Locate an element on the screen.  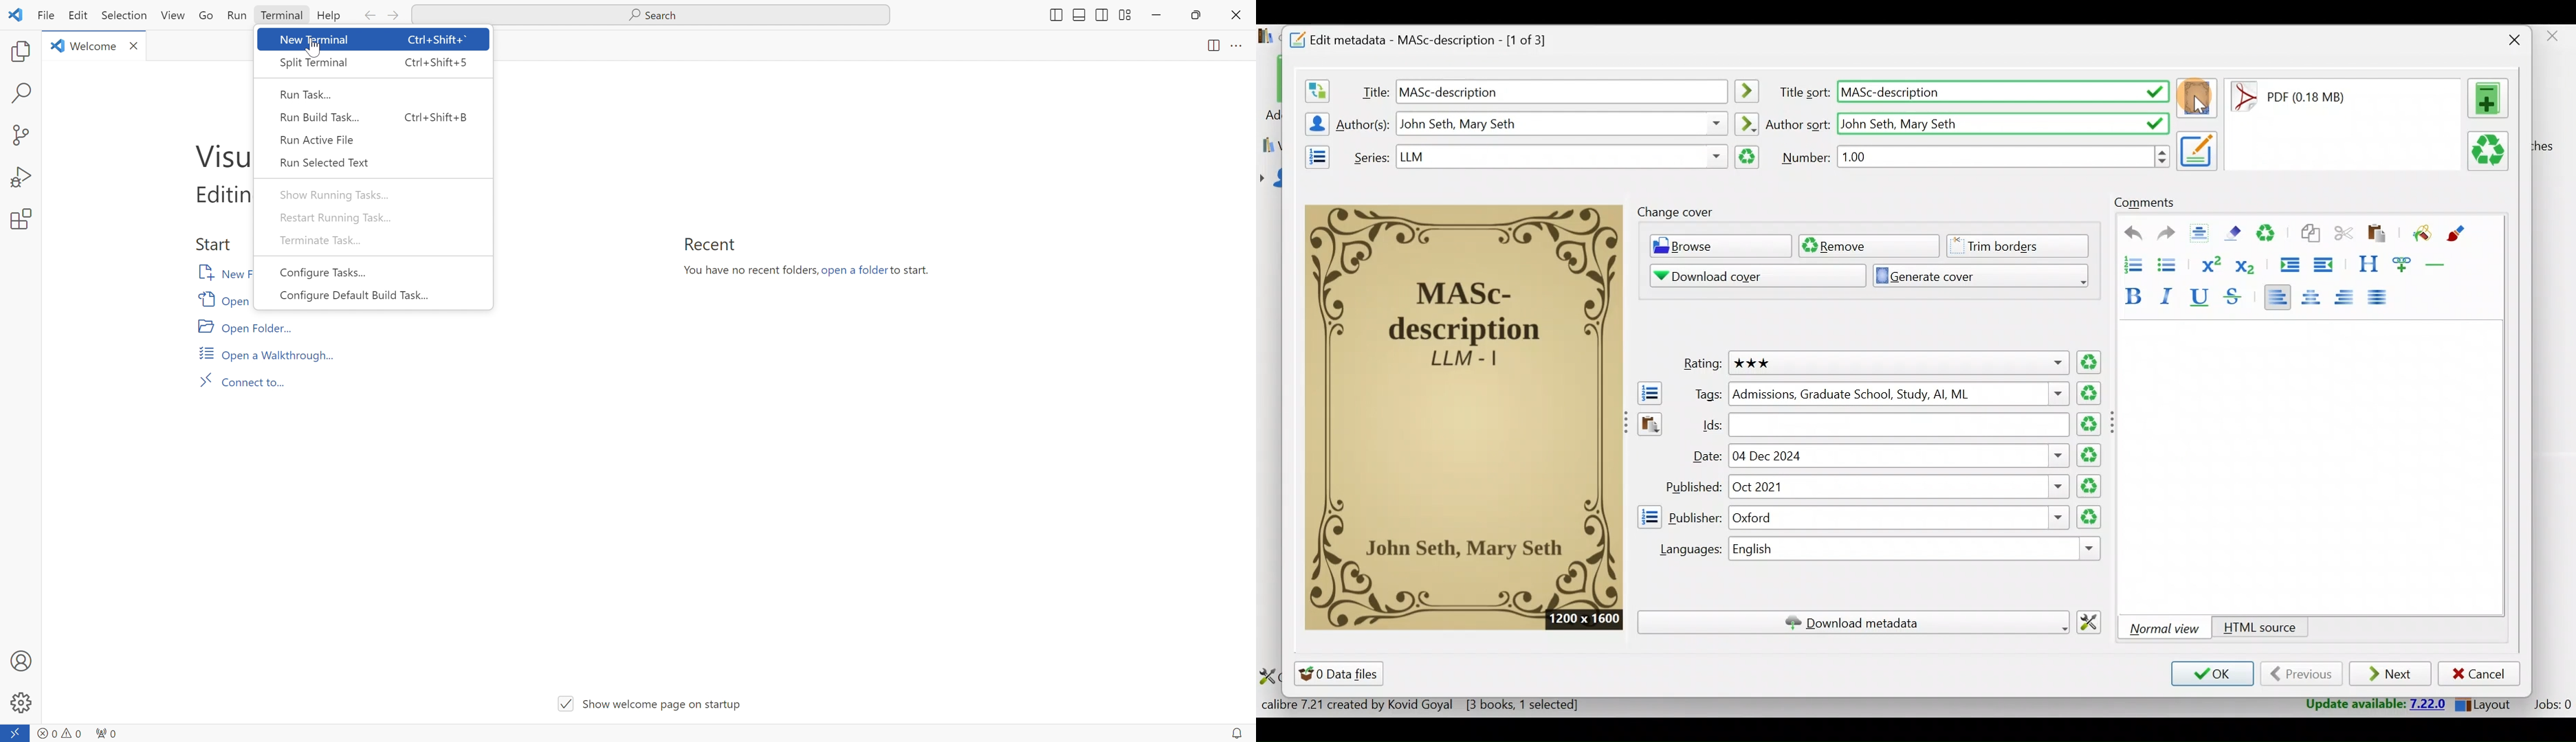
 is located at coordinates (1561, 157).